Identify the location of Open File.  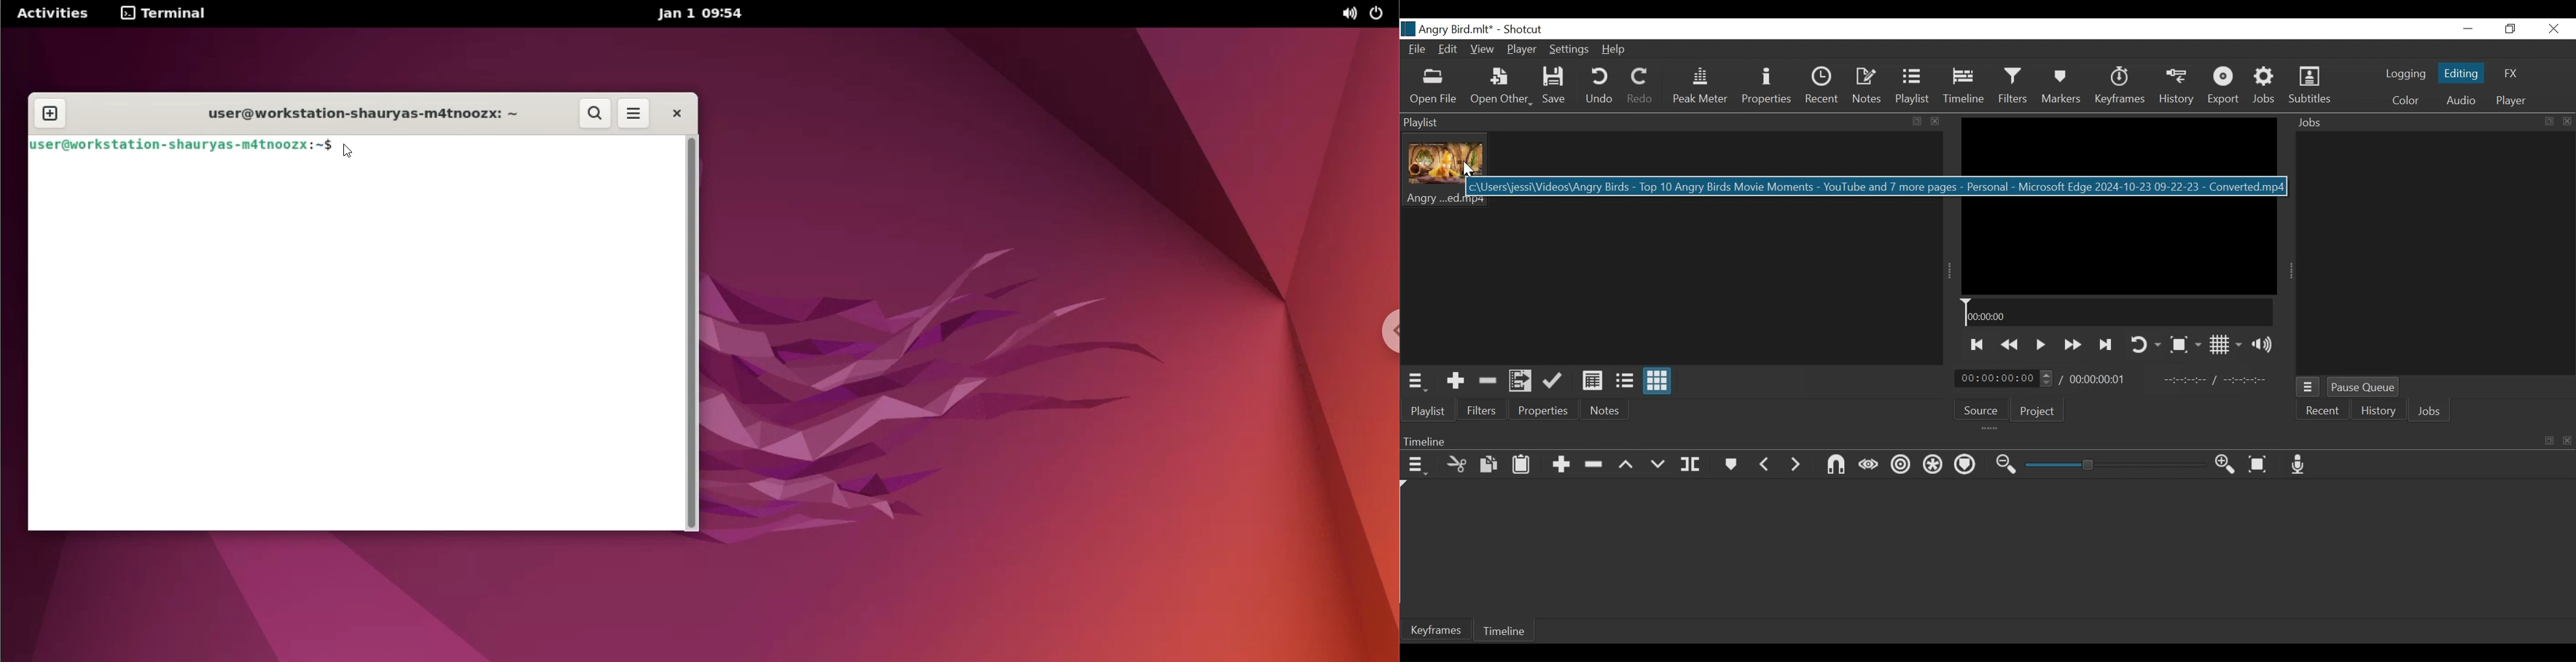
(1434, 88).